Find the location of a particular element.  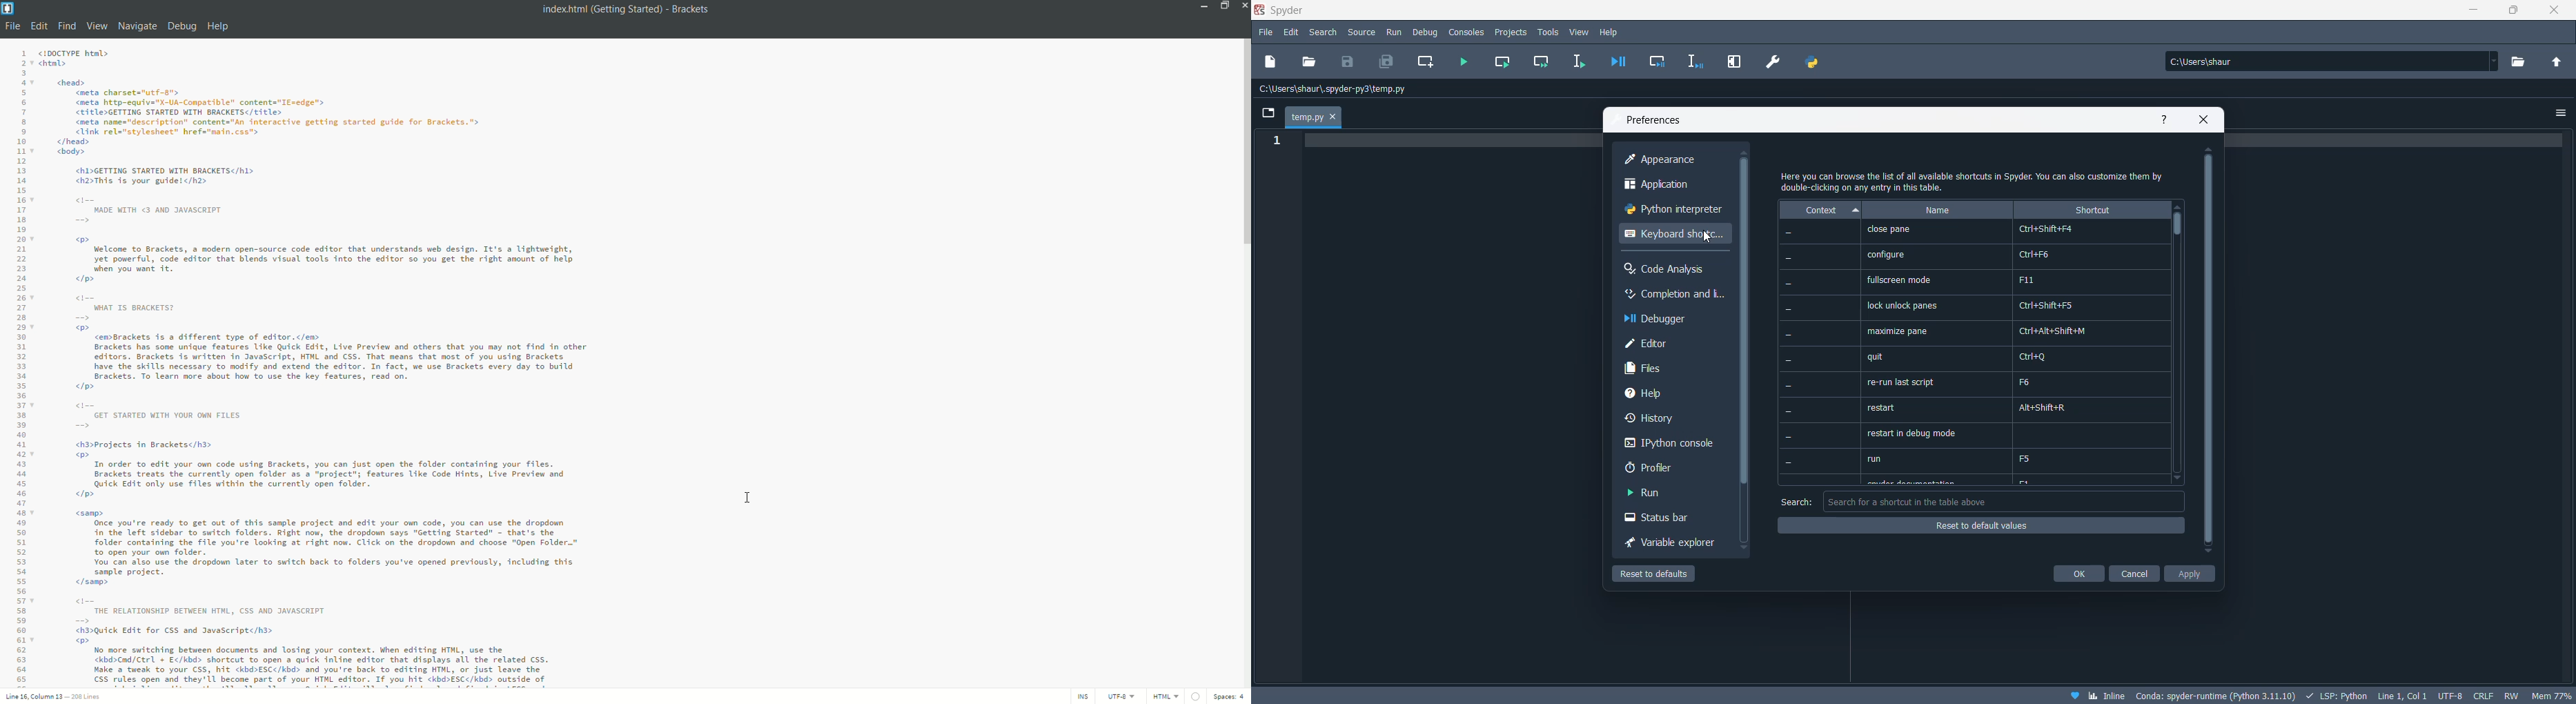

ok is located at coordinates (2076, 574).